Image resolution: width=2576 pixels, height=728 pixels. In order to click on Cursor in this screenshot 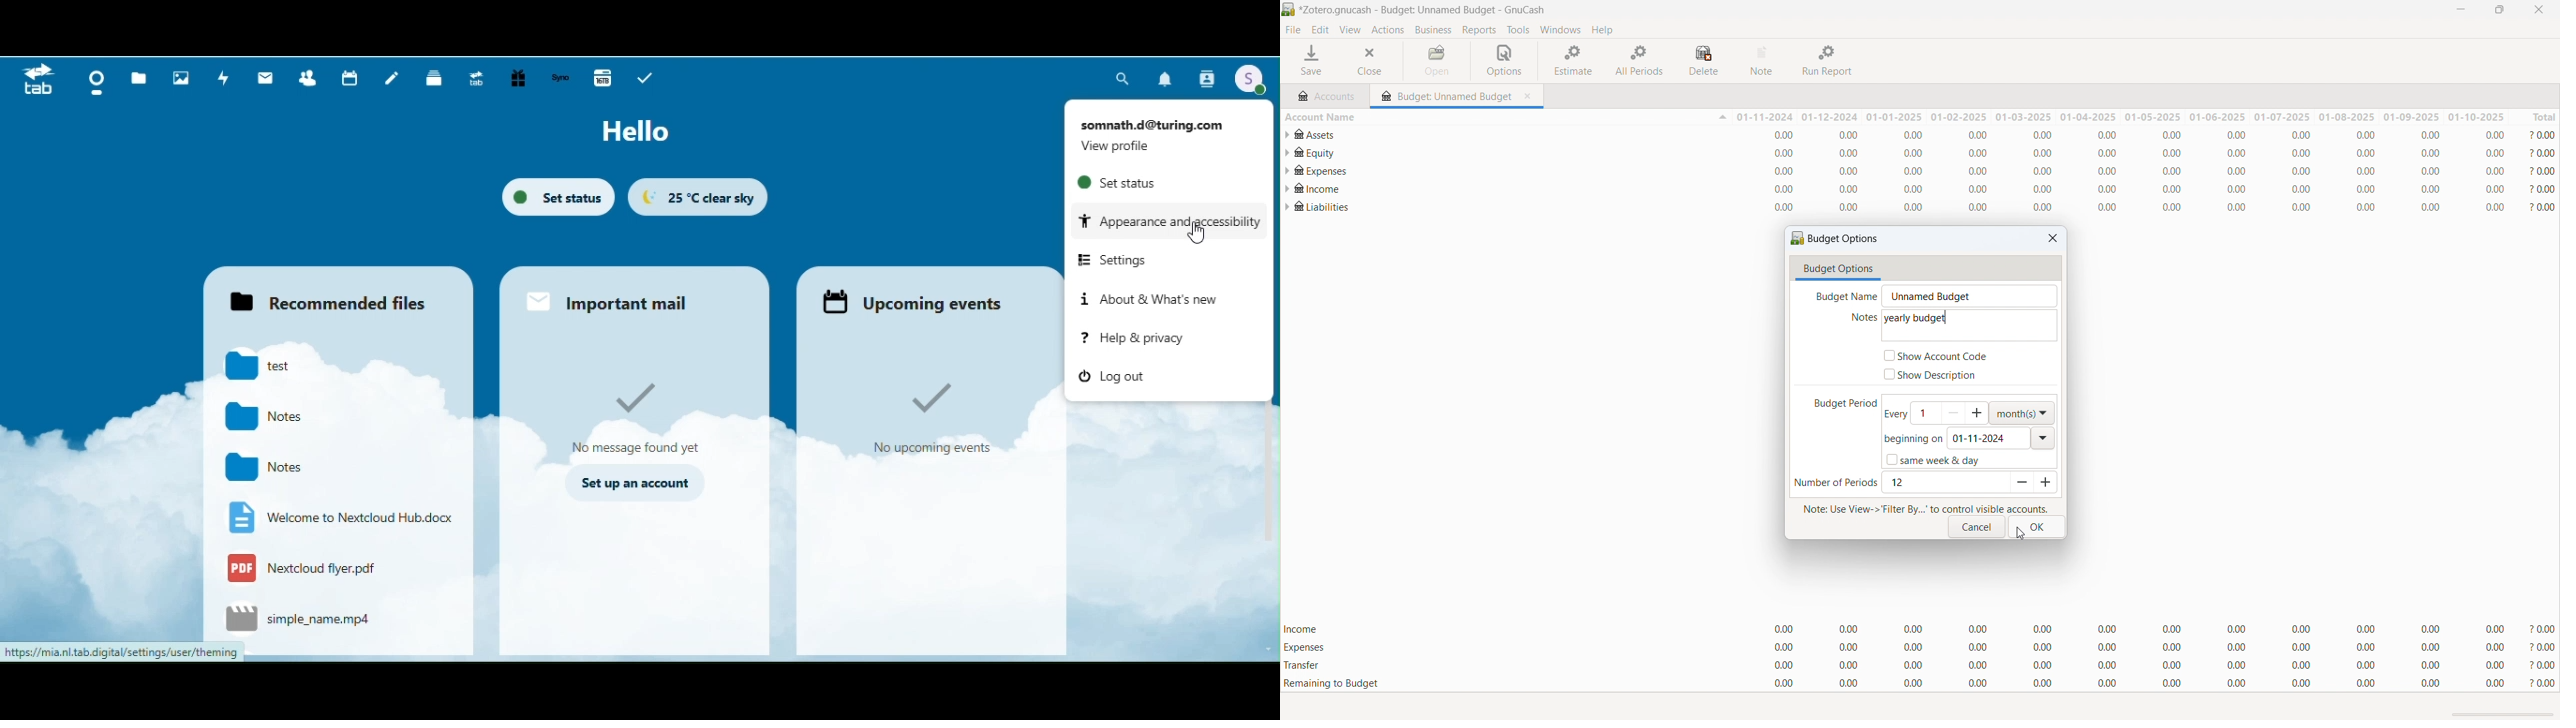, I will do `click(1200, 237)`.